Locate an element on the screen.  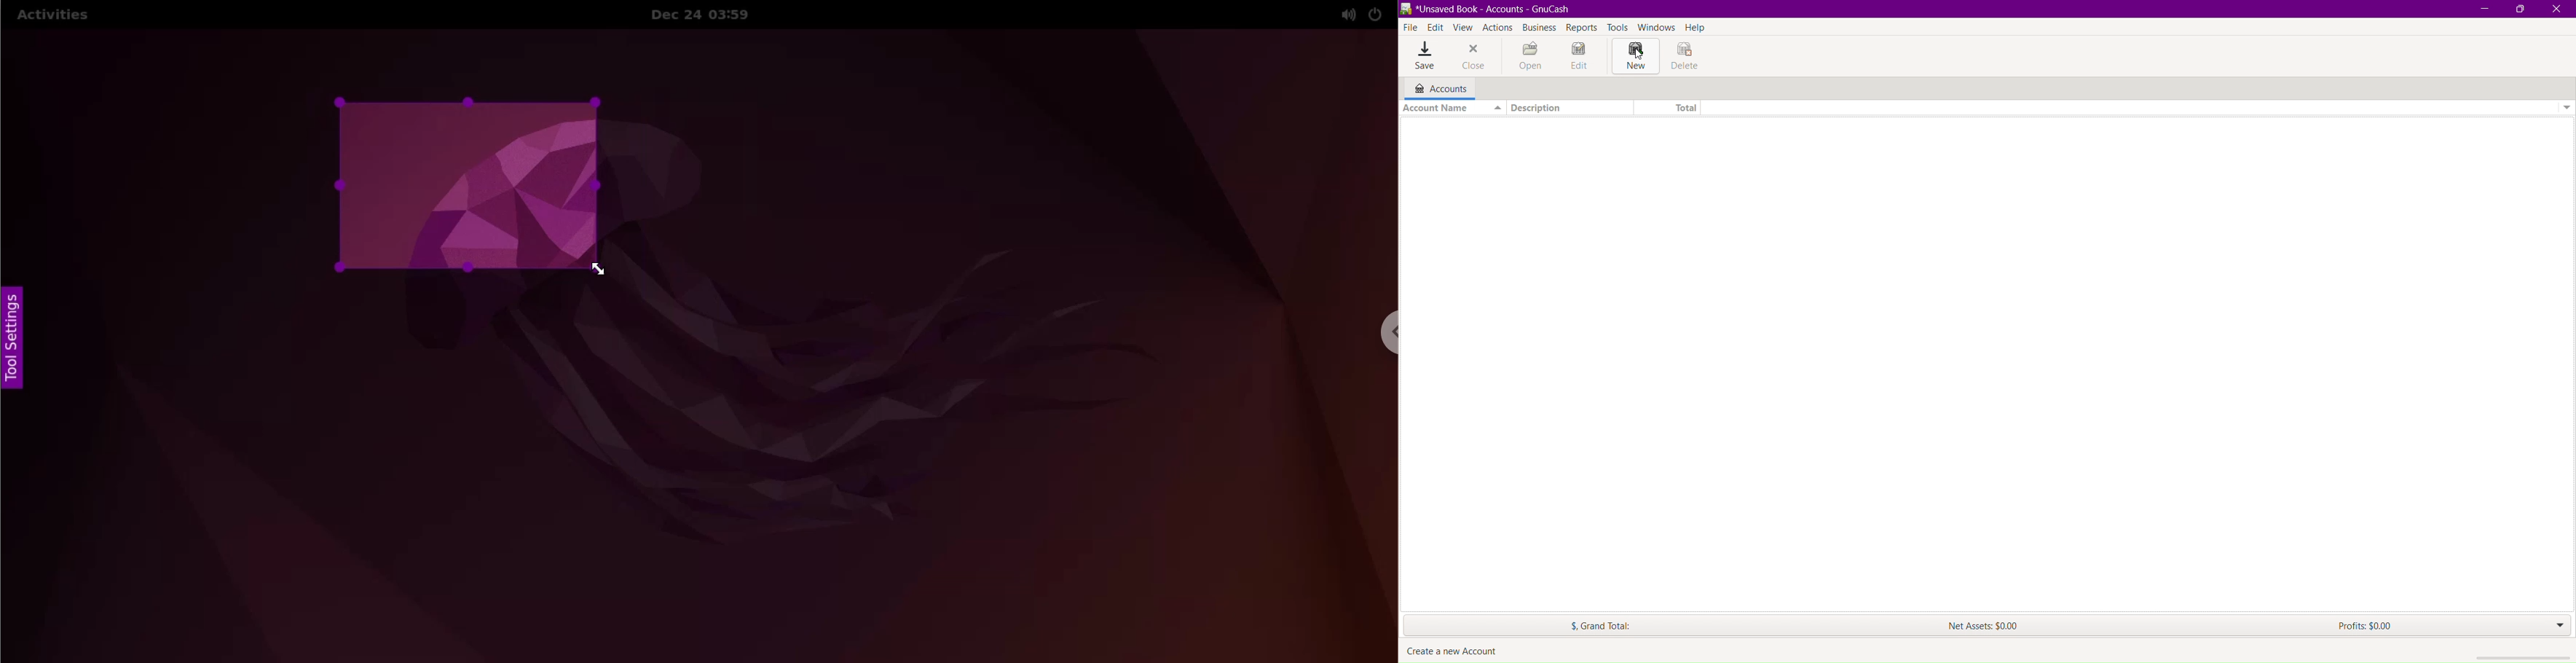
Minimize is located at coordinates (2487, 9).